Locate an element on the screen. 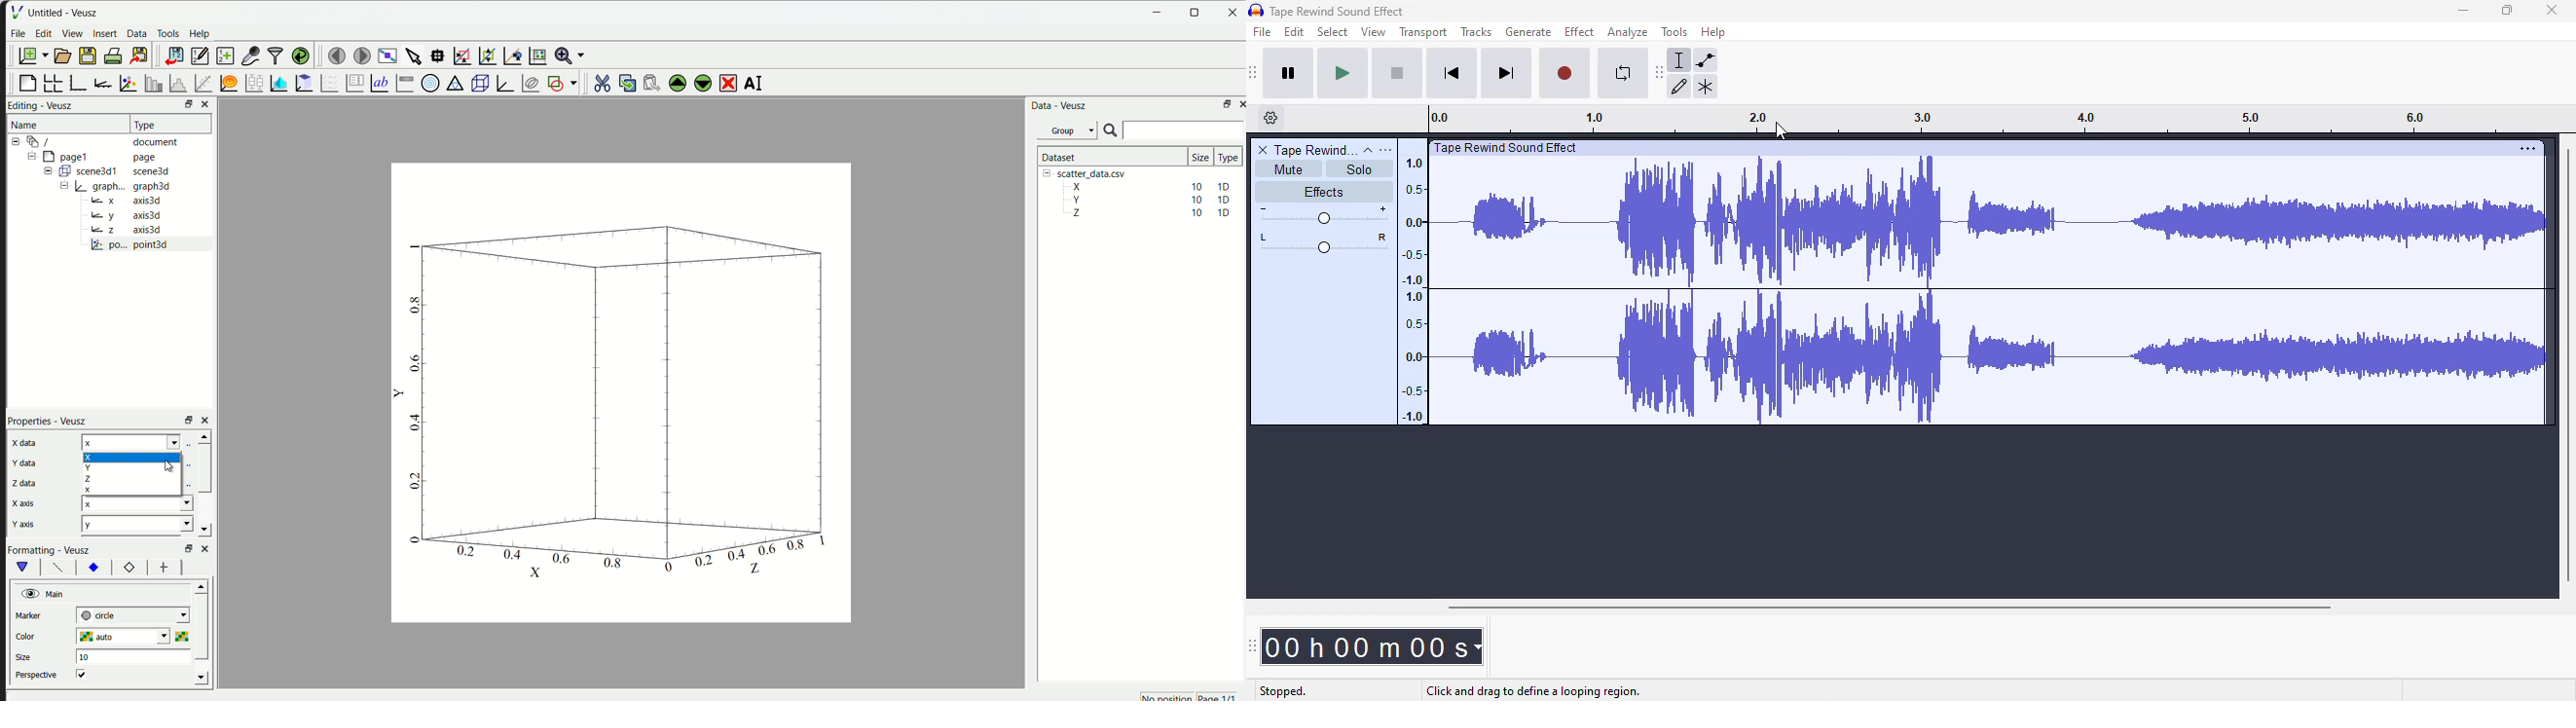 This screenshot has height=728, width=2576. cursor is located at coordinates (170, 465).